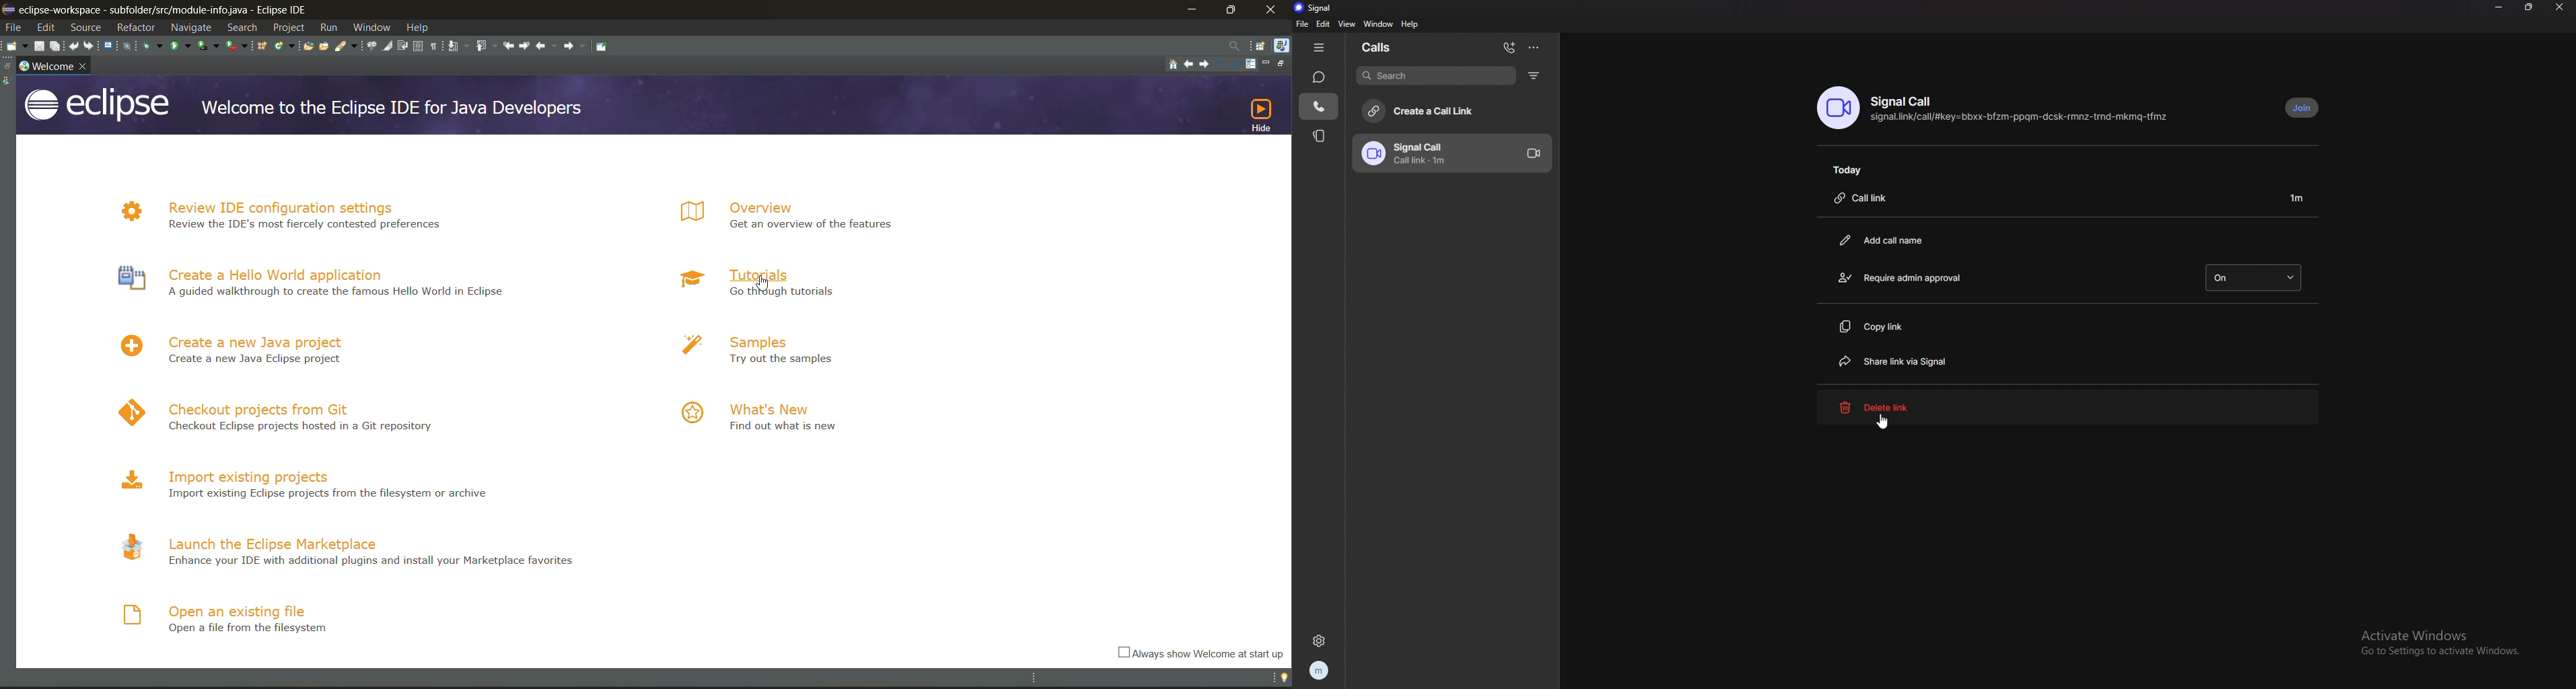 The image size is (2576, 700). Describe the element at coordinates (189, 26) in the screenshot. I see `navigate` at that location.